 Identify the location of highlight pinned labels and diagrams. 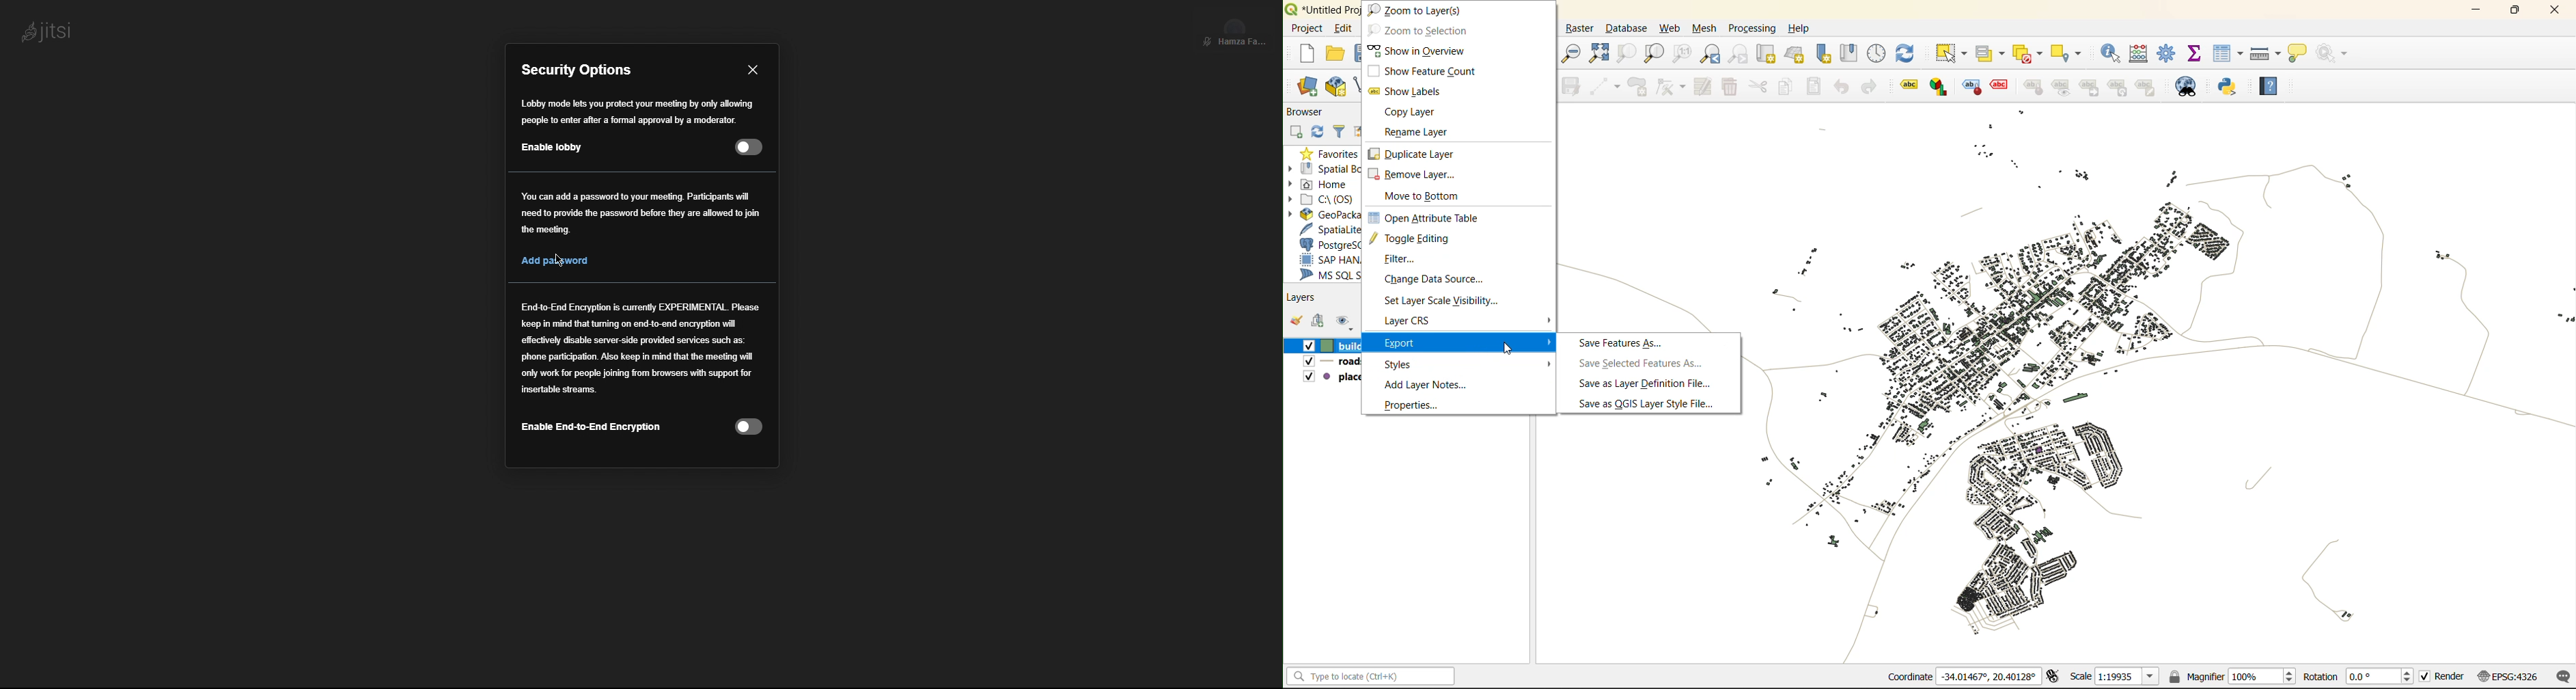
(1971, 88).